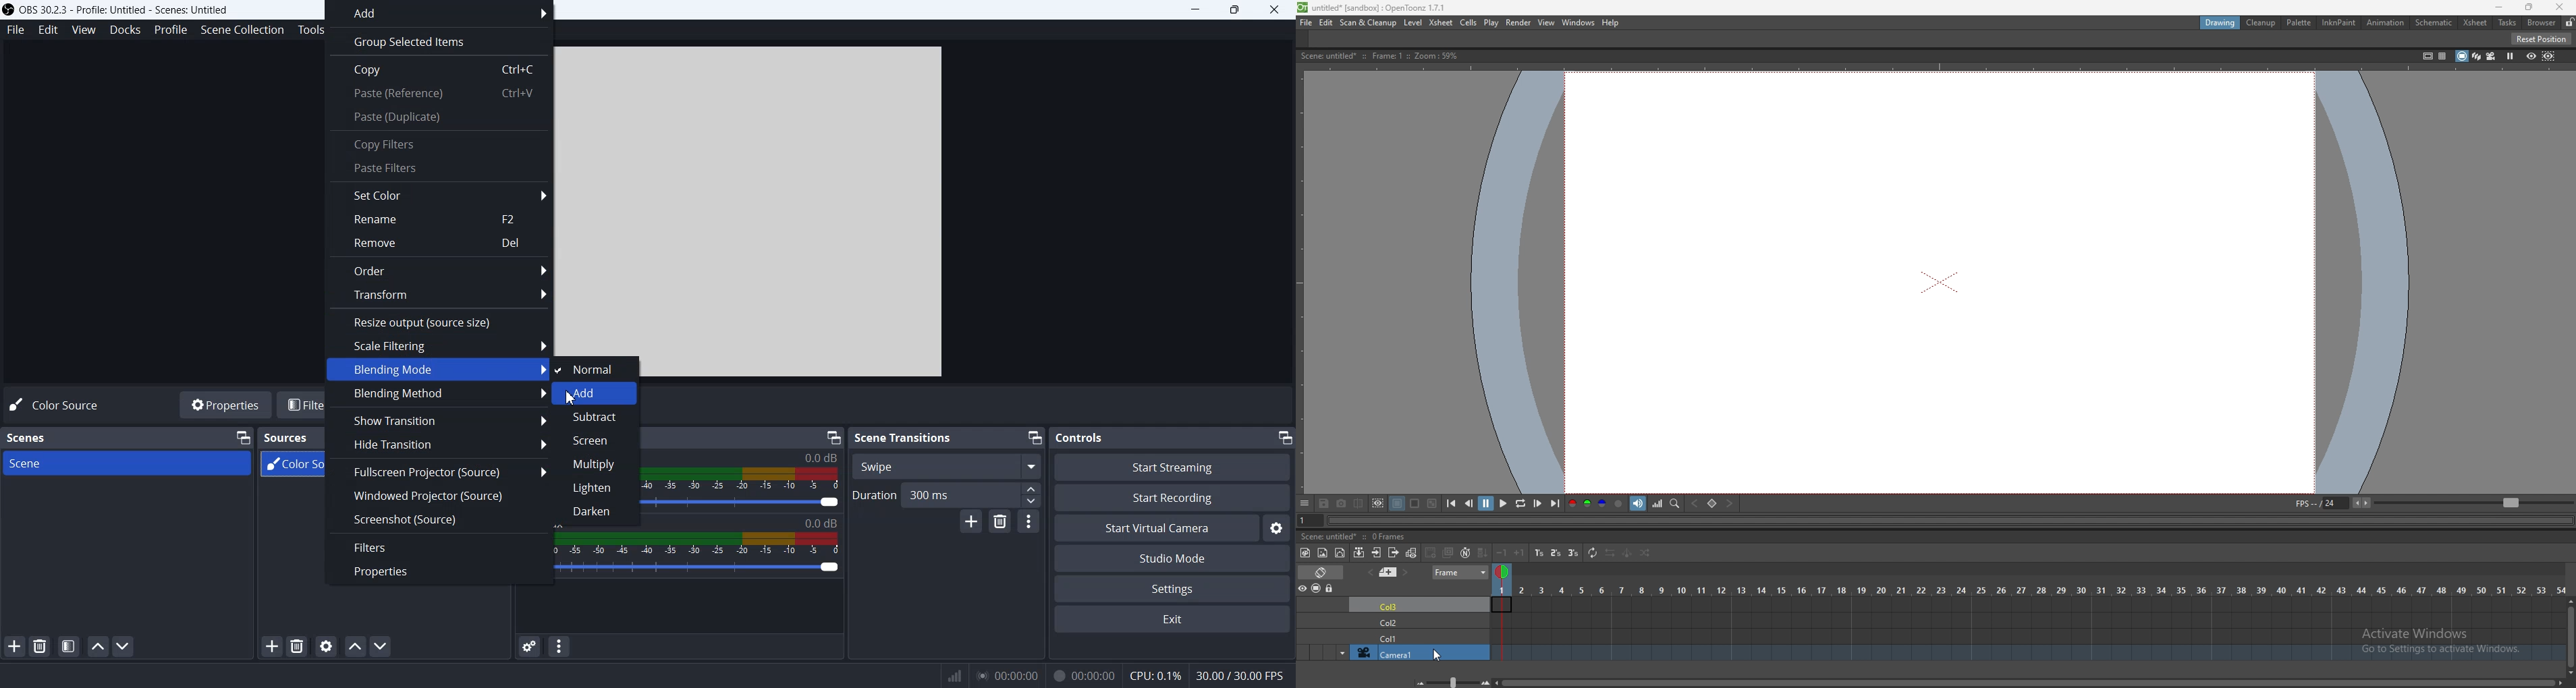 The height and width of the screenshot is (700, 2576). Describe the element at coordinates (98, 646) in the screenshot. I see `Move Scene UP` at that location.